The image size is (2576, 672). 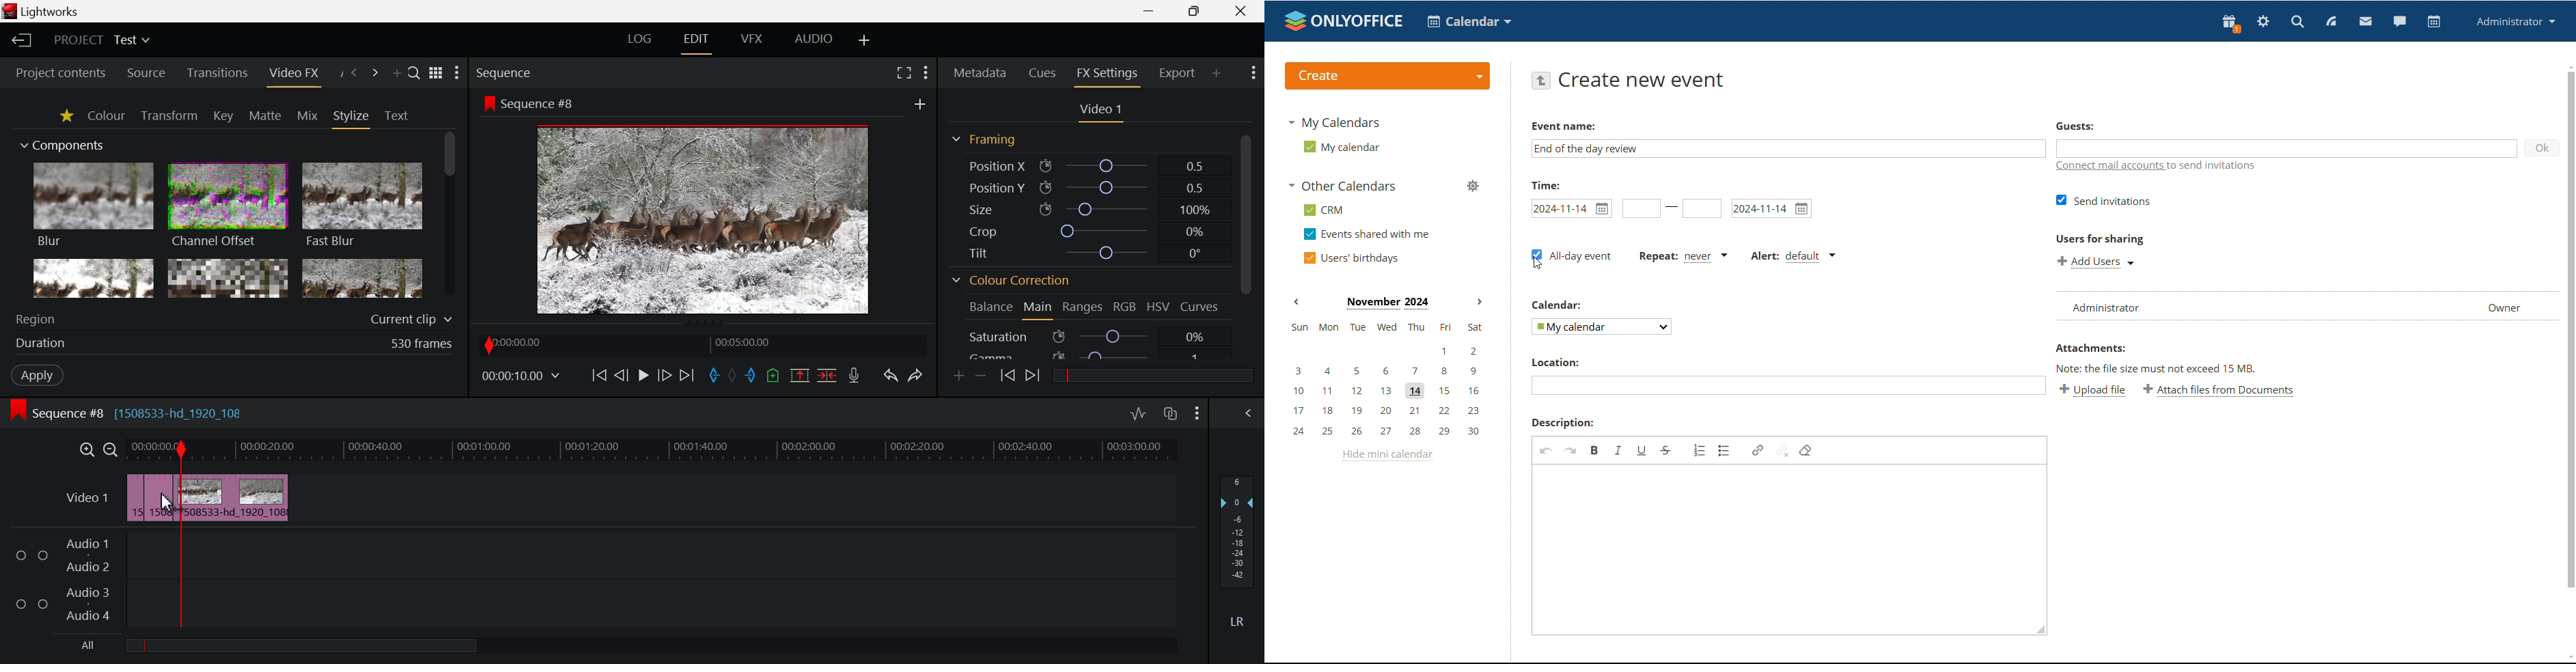 I want to click on Scroll Bar, so click(x=450, y=216).